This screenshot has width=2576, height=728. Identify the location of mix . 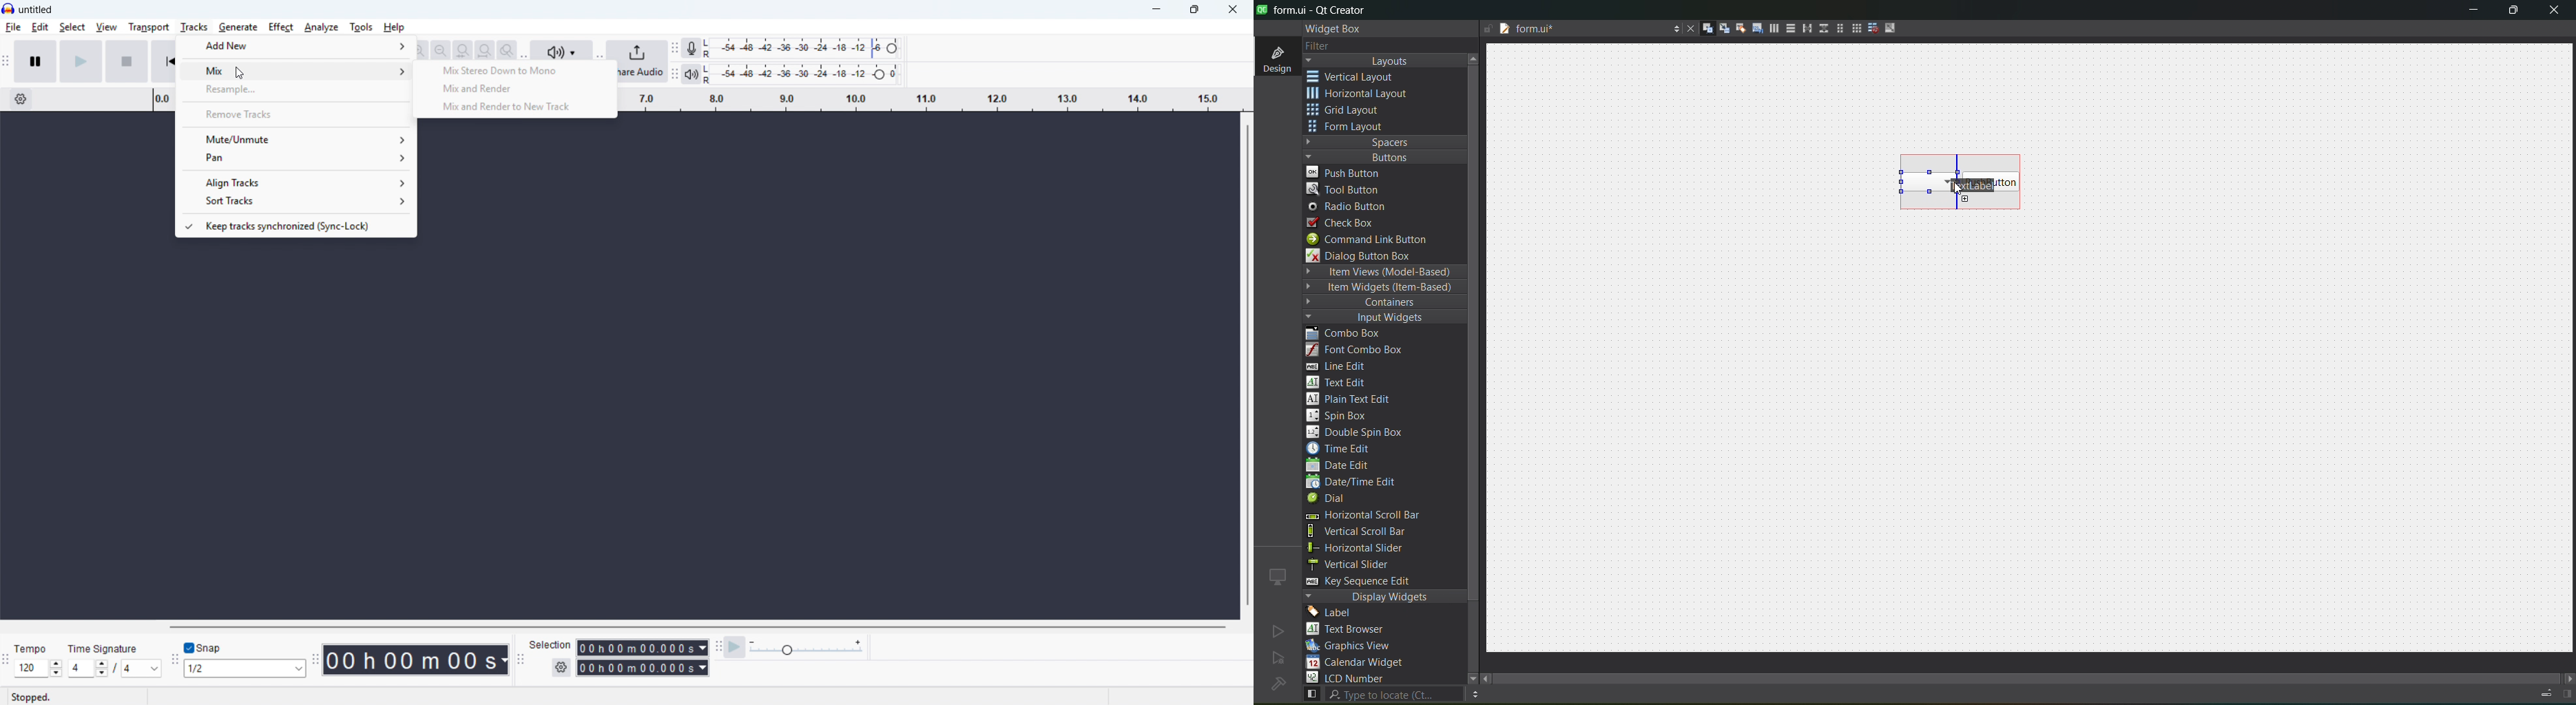
(295, 70).